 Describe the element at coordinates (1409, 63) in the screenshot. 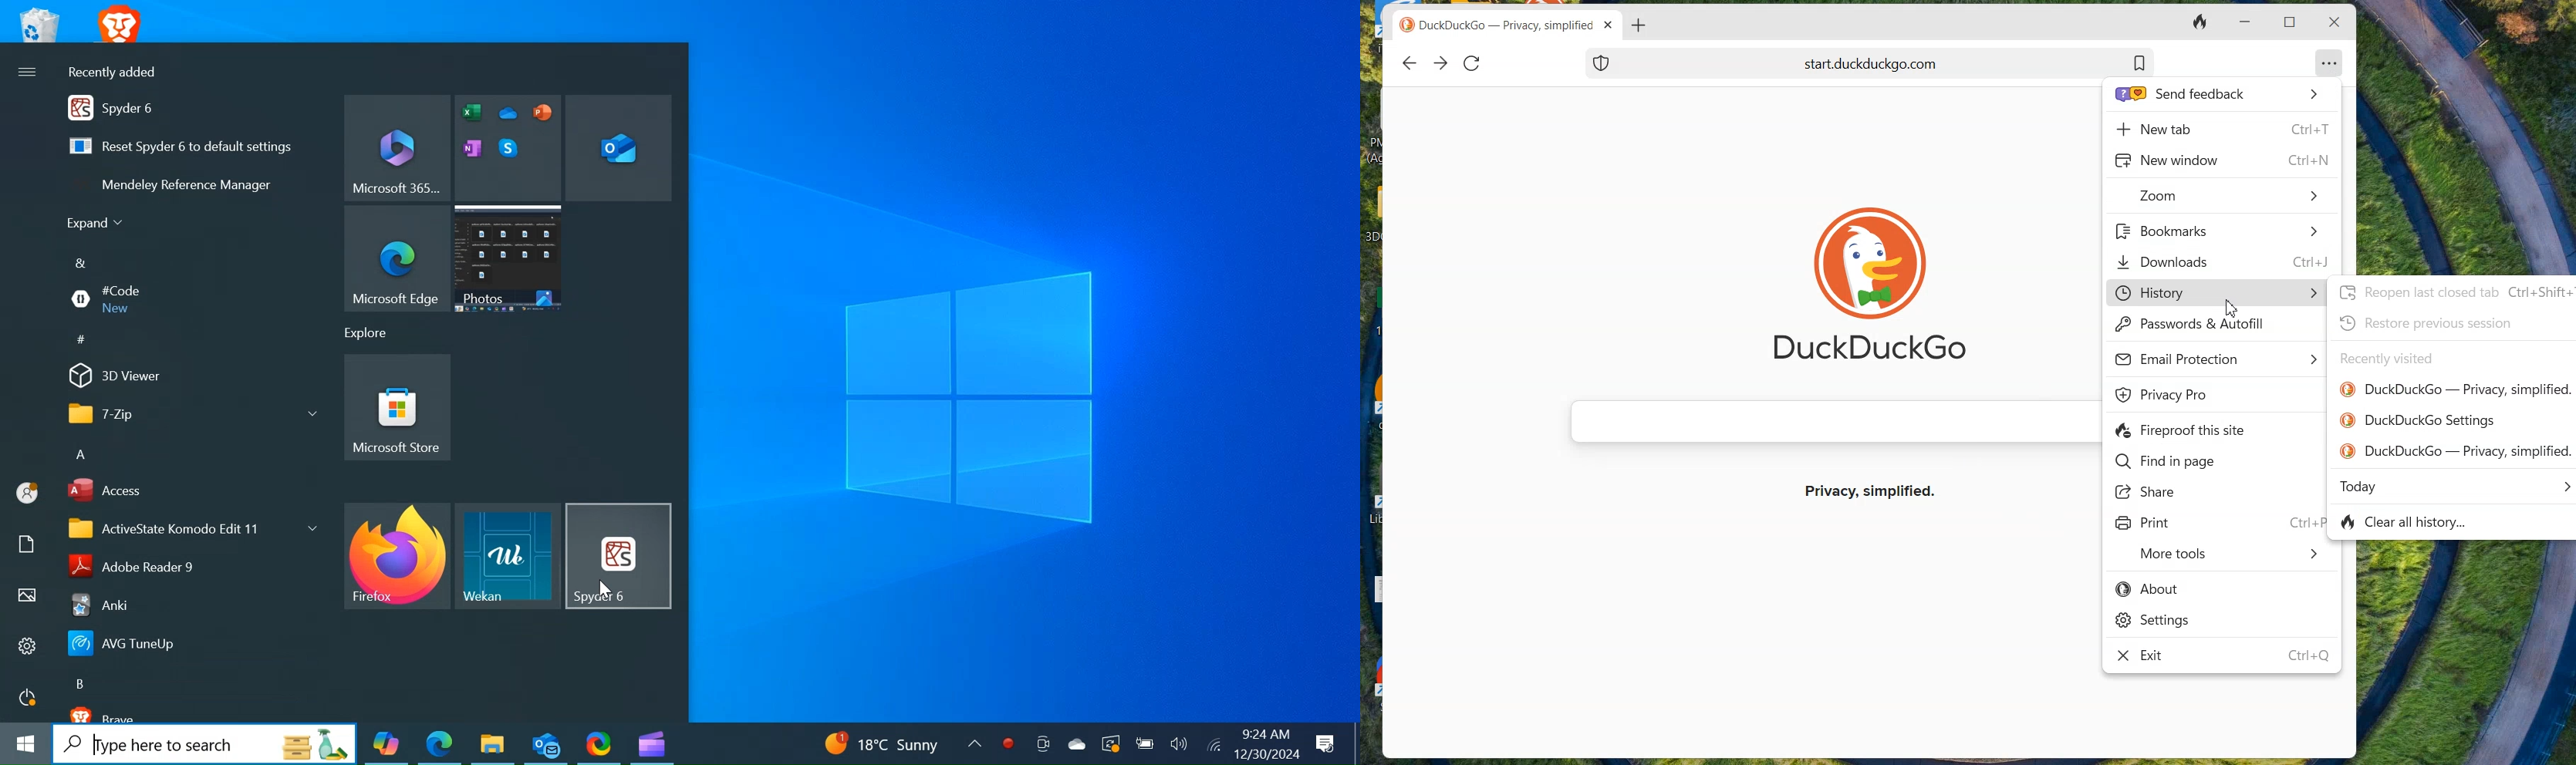

I see `Back` at that location.